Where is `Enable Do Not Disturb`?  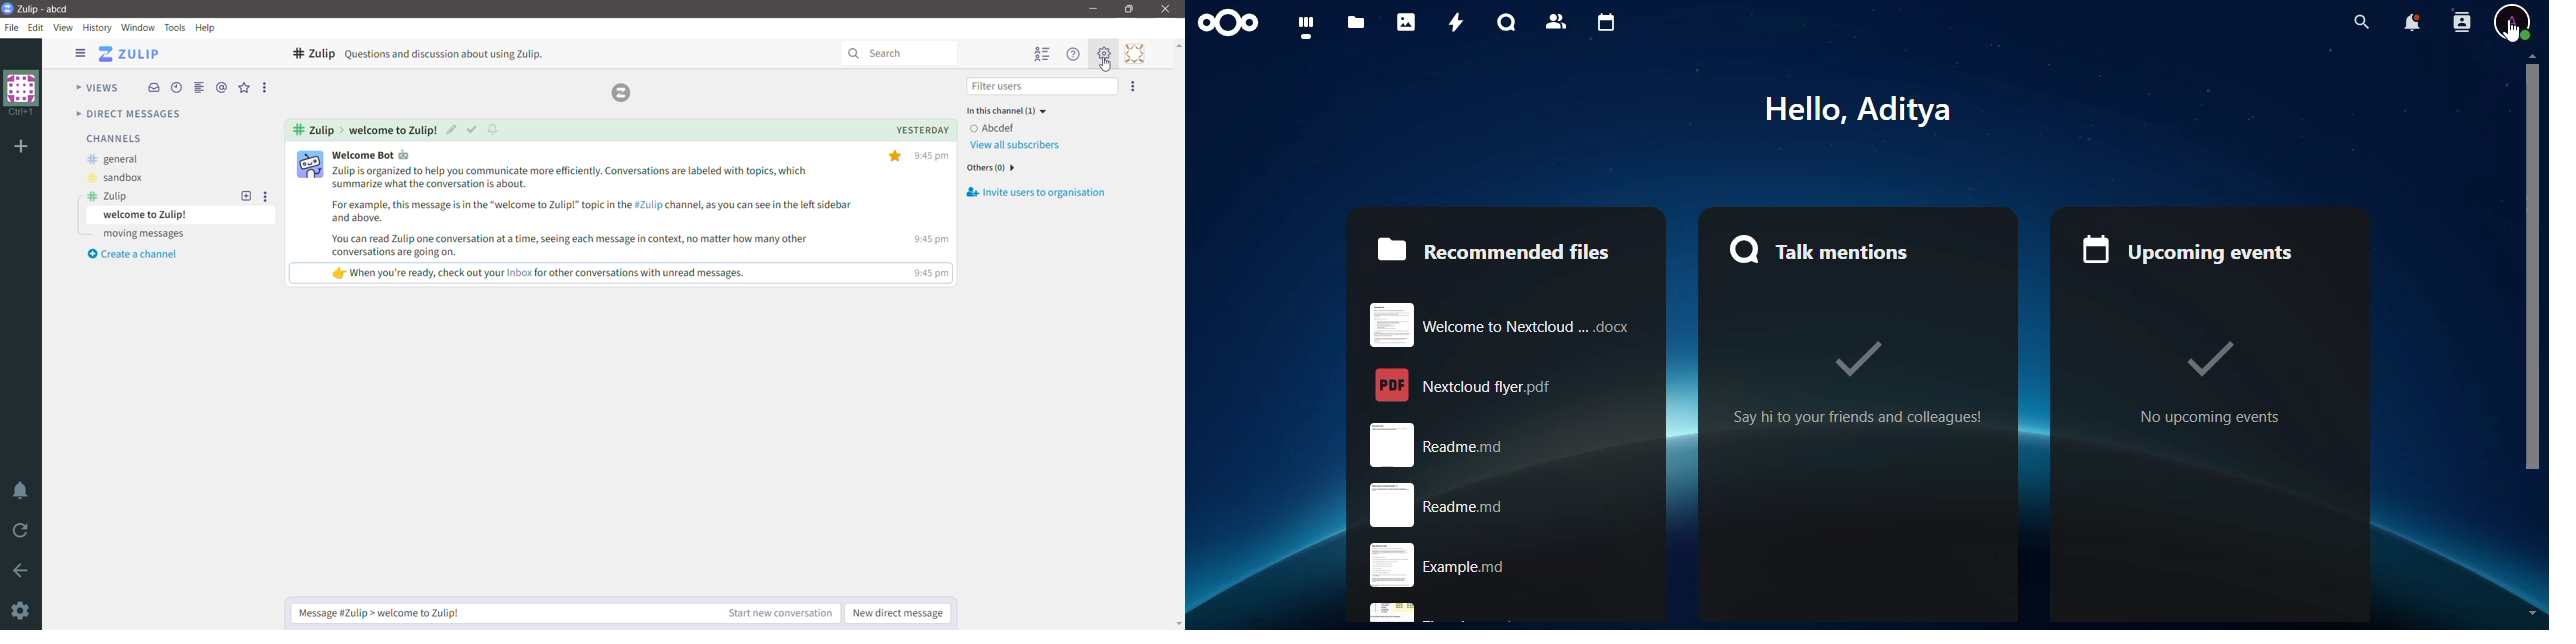
Enable Do Not Disturb is located at coordinates (22, 492).